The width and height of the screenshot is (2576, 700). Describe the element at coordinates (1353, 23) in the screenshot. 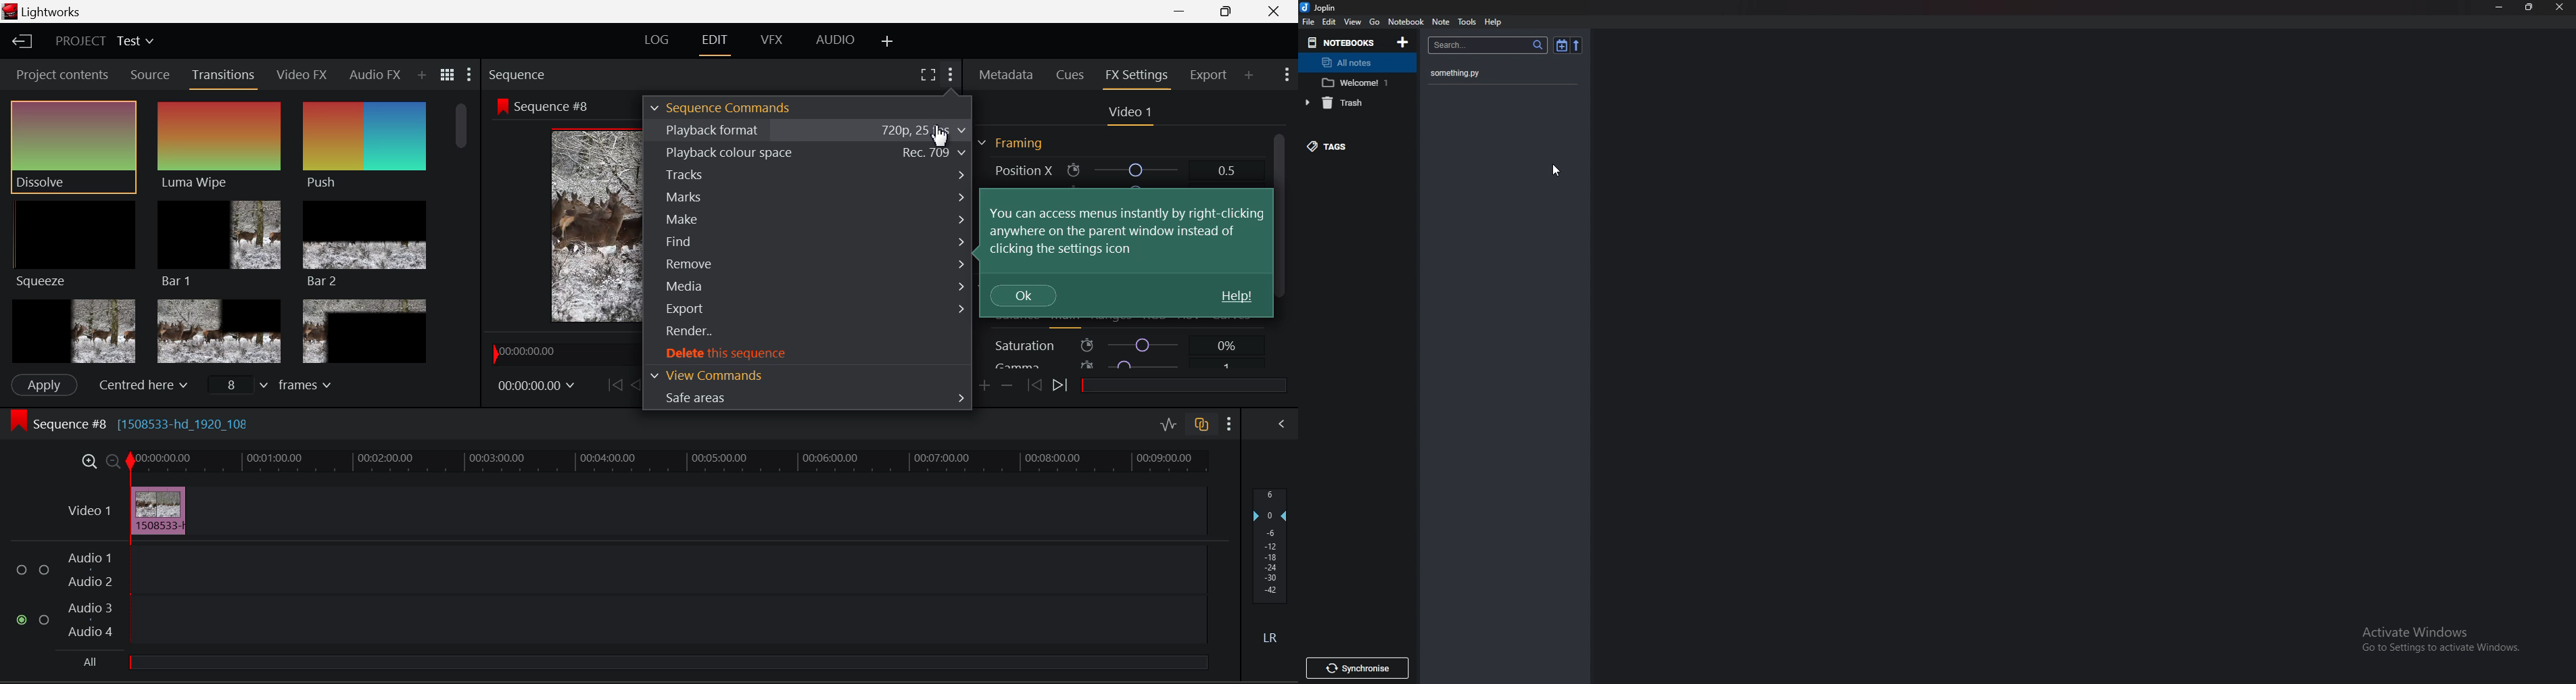

I see `view` at that location.